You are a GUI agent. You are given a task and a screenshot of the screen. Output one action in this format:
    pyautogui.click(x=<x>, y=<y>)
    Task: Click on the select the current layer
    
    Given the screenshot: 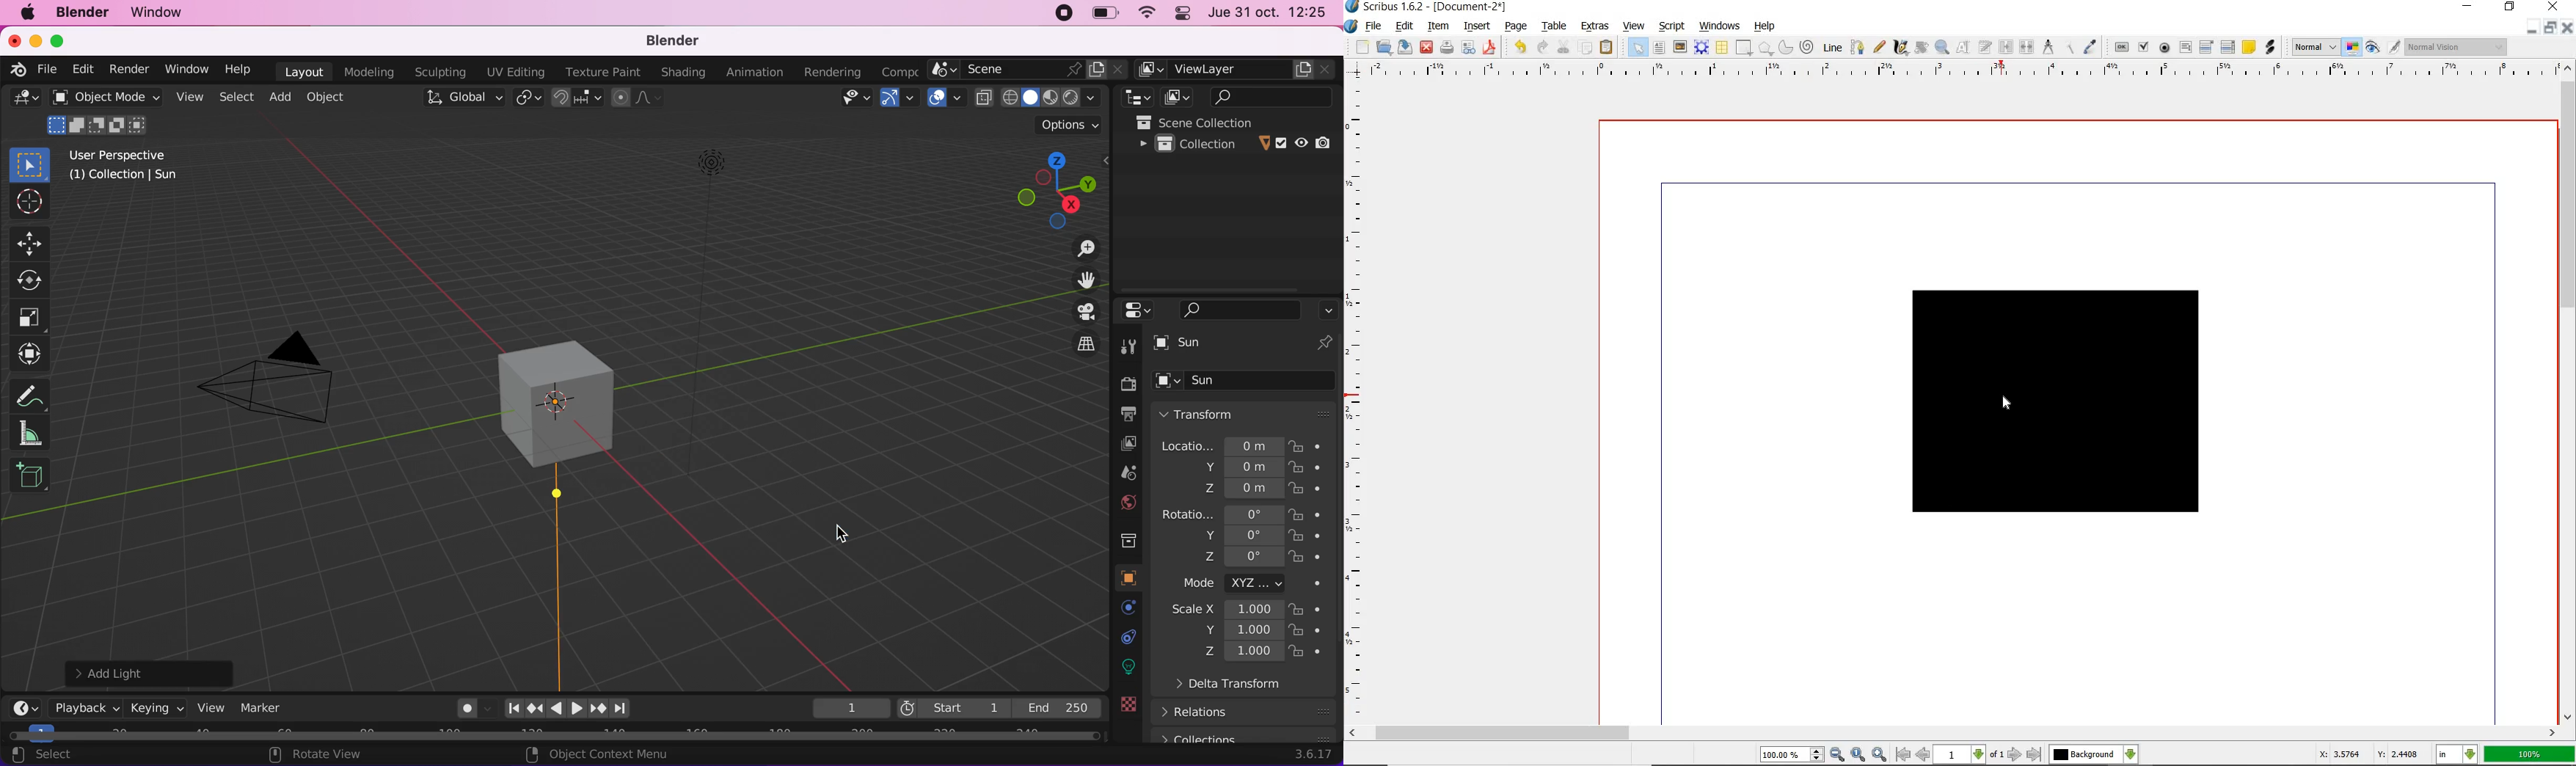 What is the action you would take?
    pyautogui.click(x=2094, y=754)
    